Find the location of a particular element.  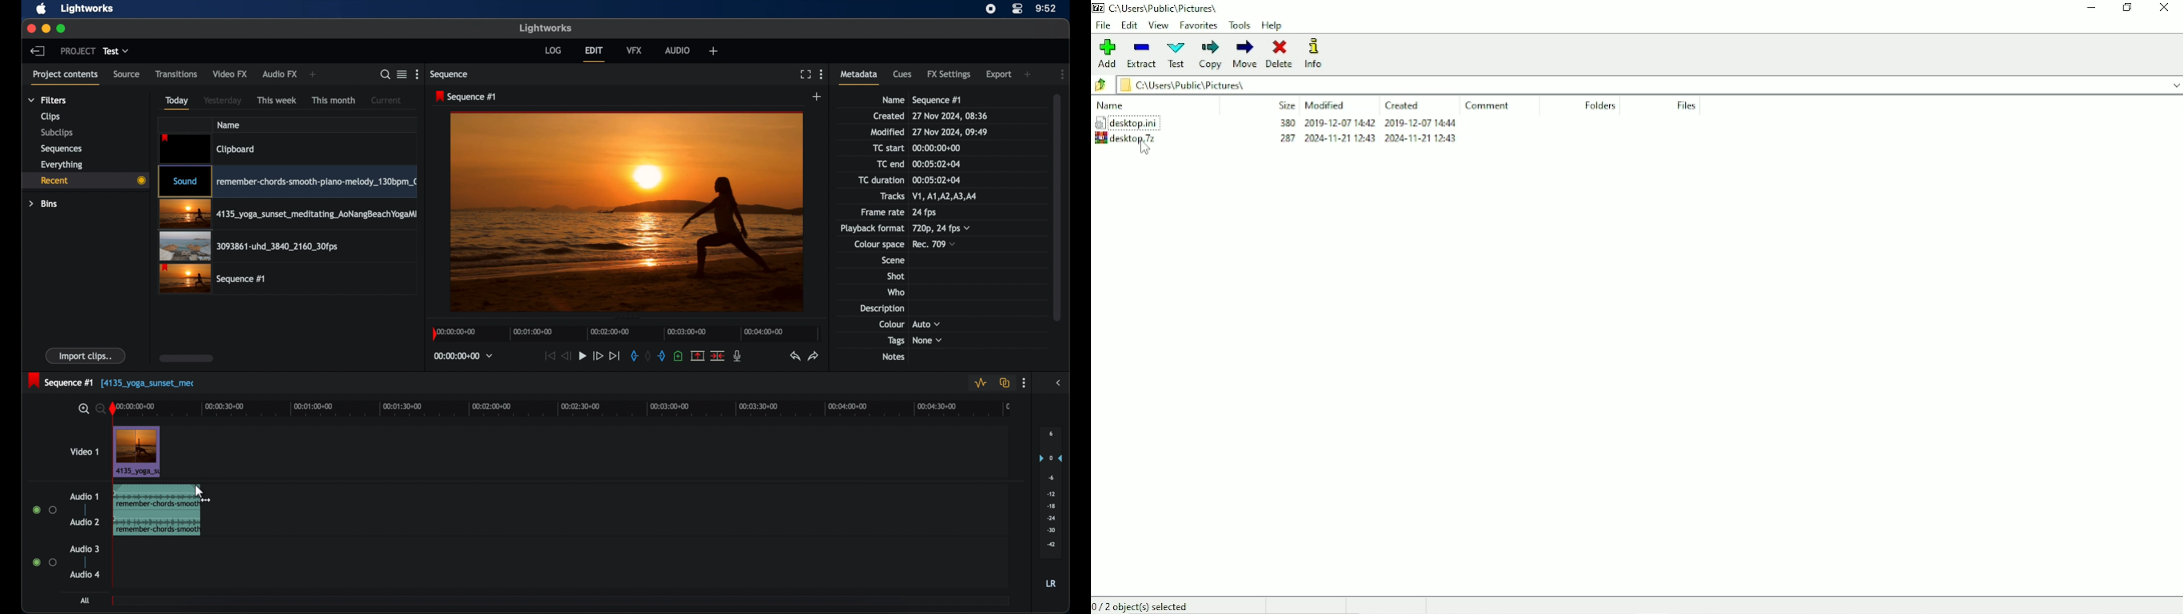

this week is located at coordinates (277, 99).